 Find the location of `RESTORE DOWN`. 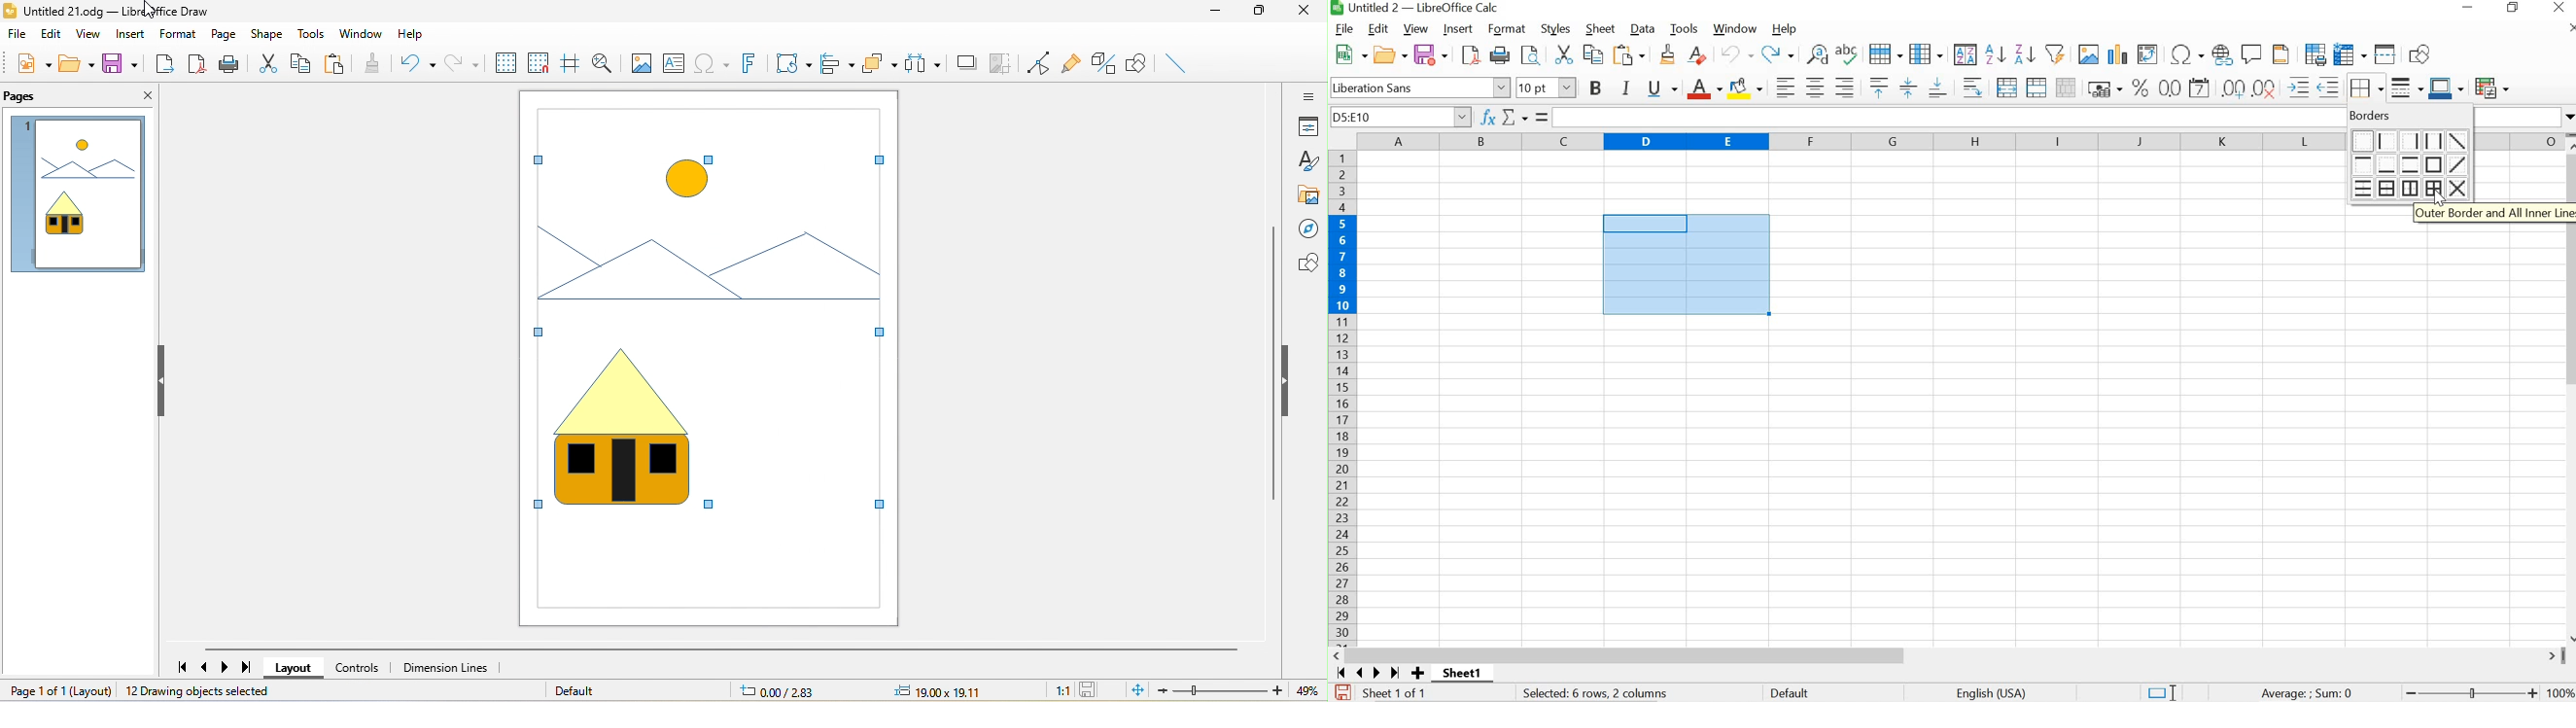

RESTORE DOWN is located at coordinates (2512, 8).